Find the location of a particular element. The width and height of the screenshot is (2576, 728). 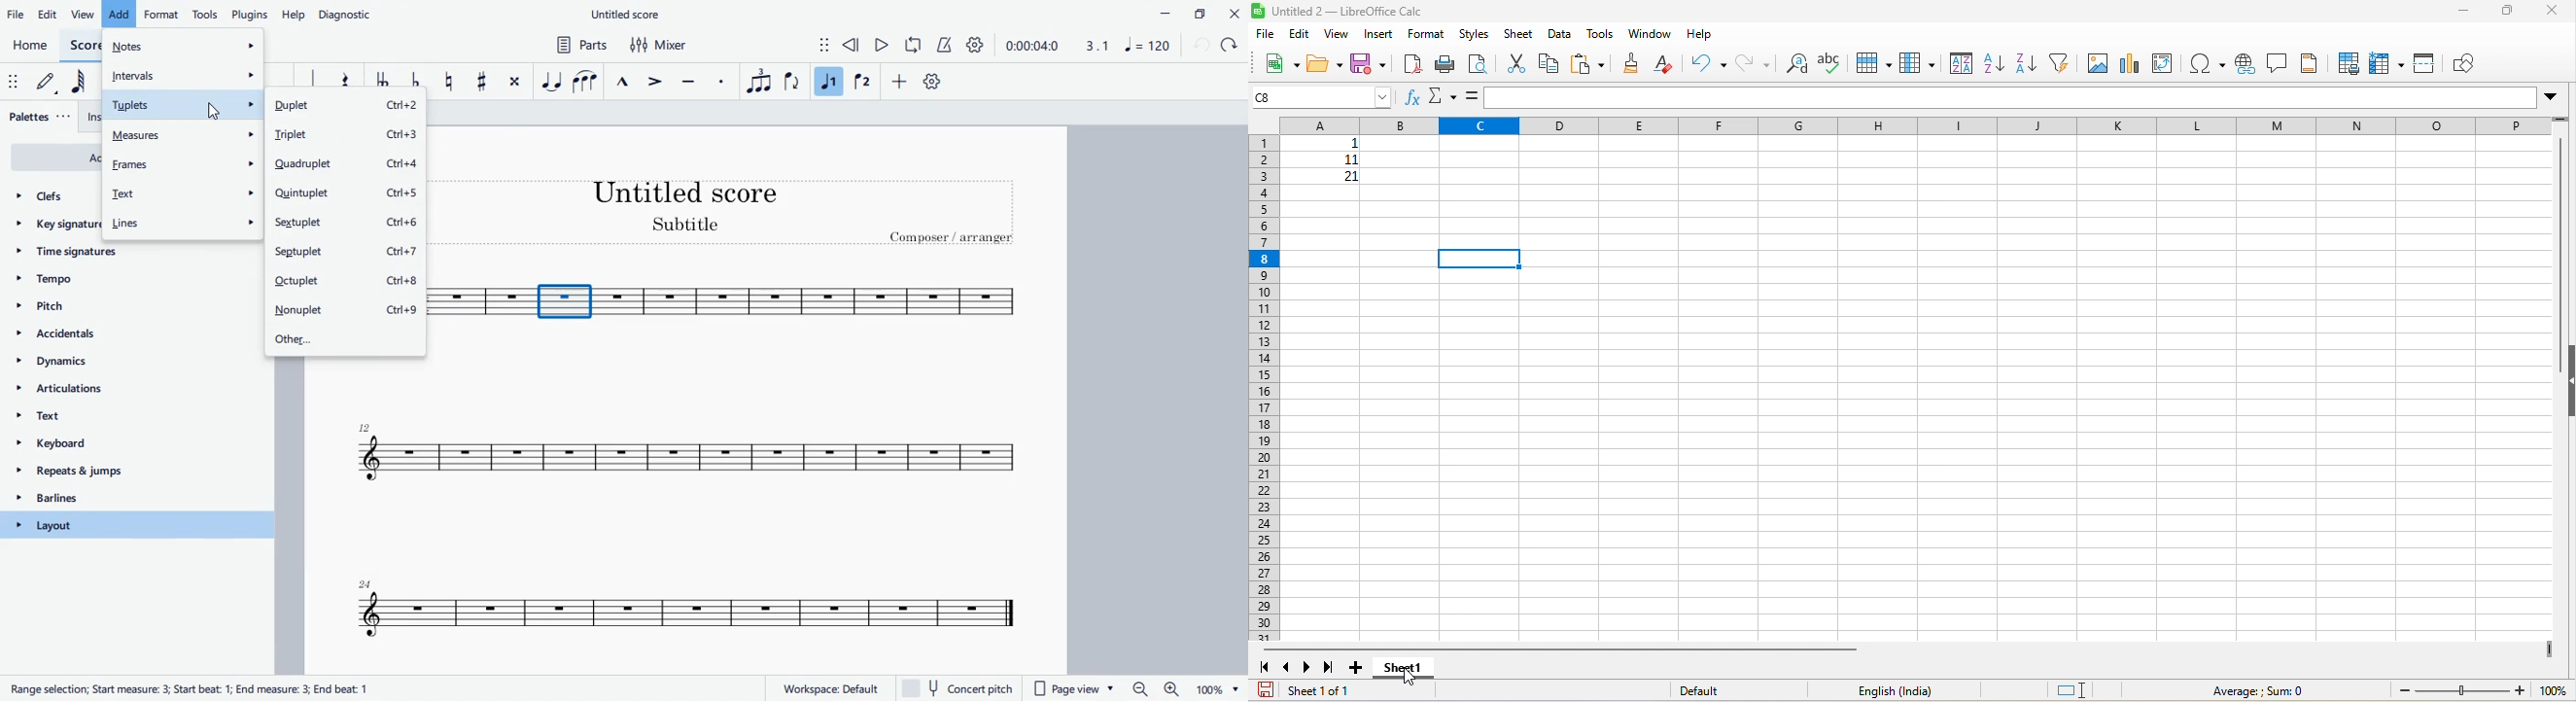

articulations is located at coordinates (124, 392).